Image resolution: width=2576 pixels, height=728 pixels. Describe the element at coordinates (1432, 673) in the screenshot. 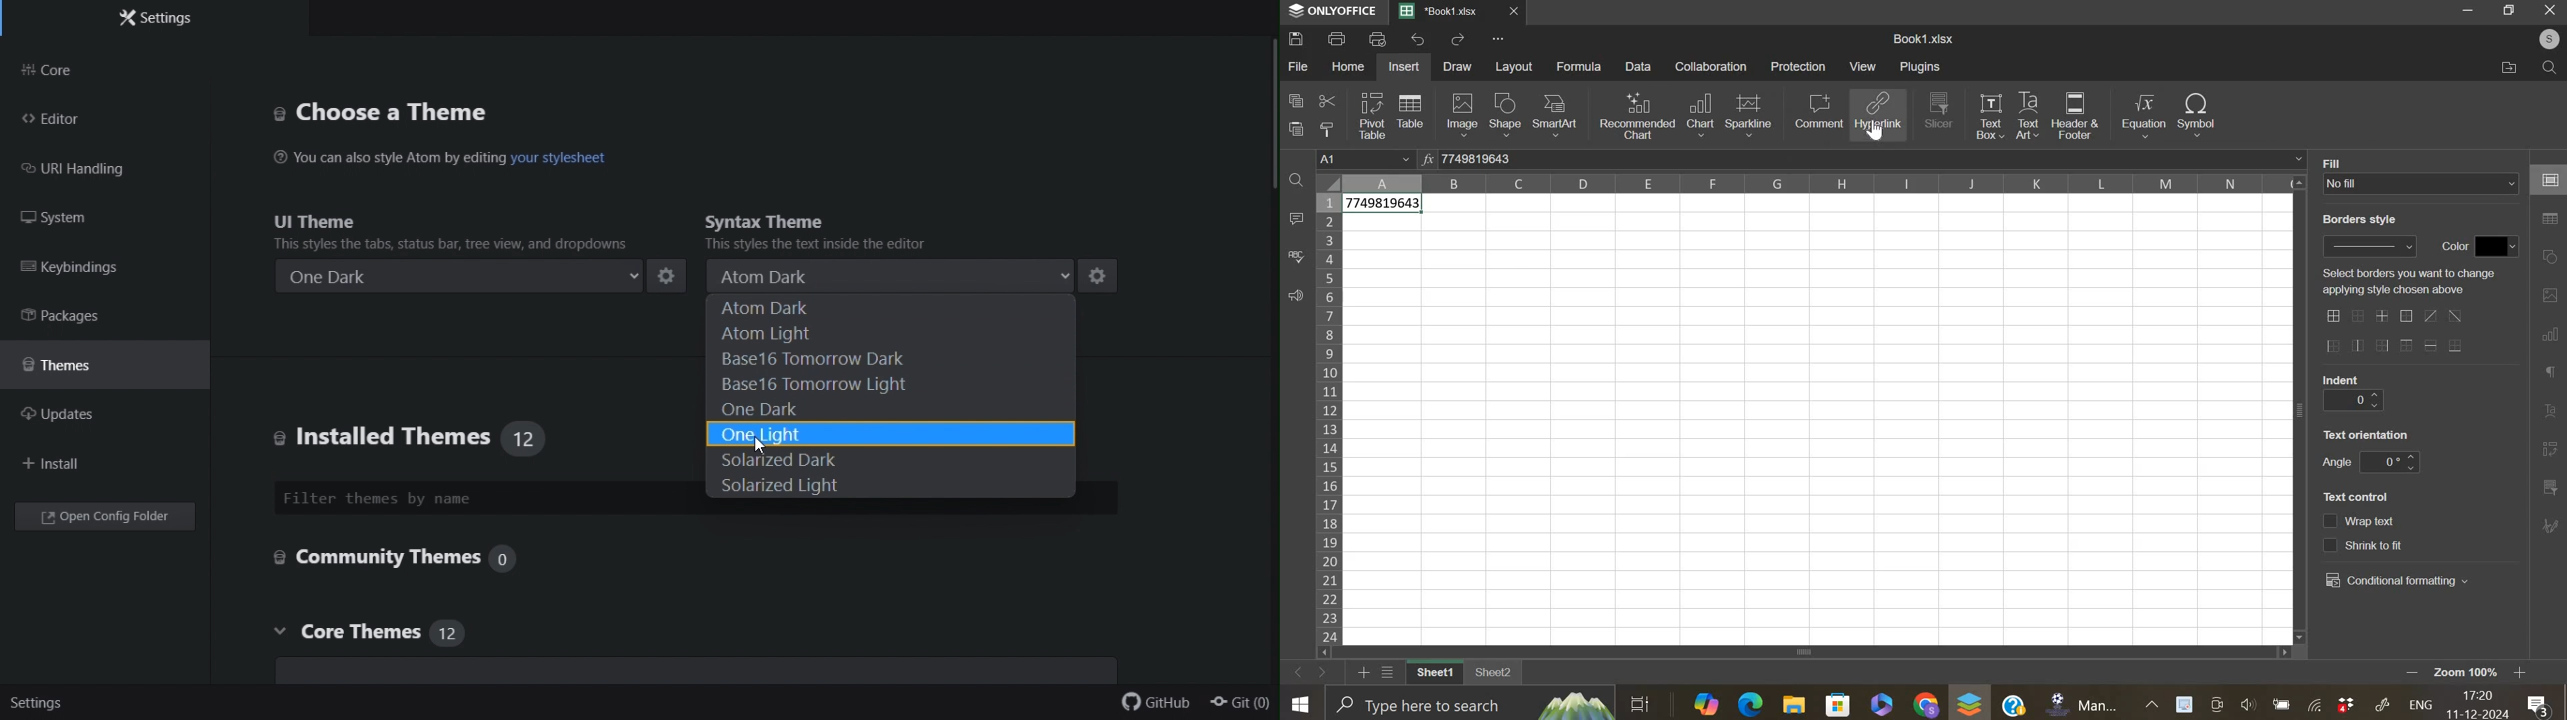

I see `sheet 1` at that location.